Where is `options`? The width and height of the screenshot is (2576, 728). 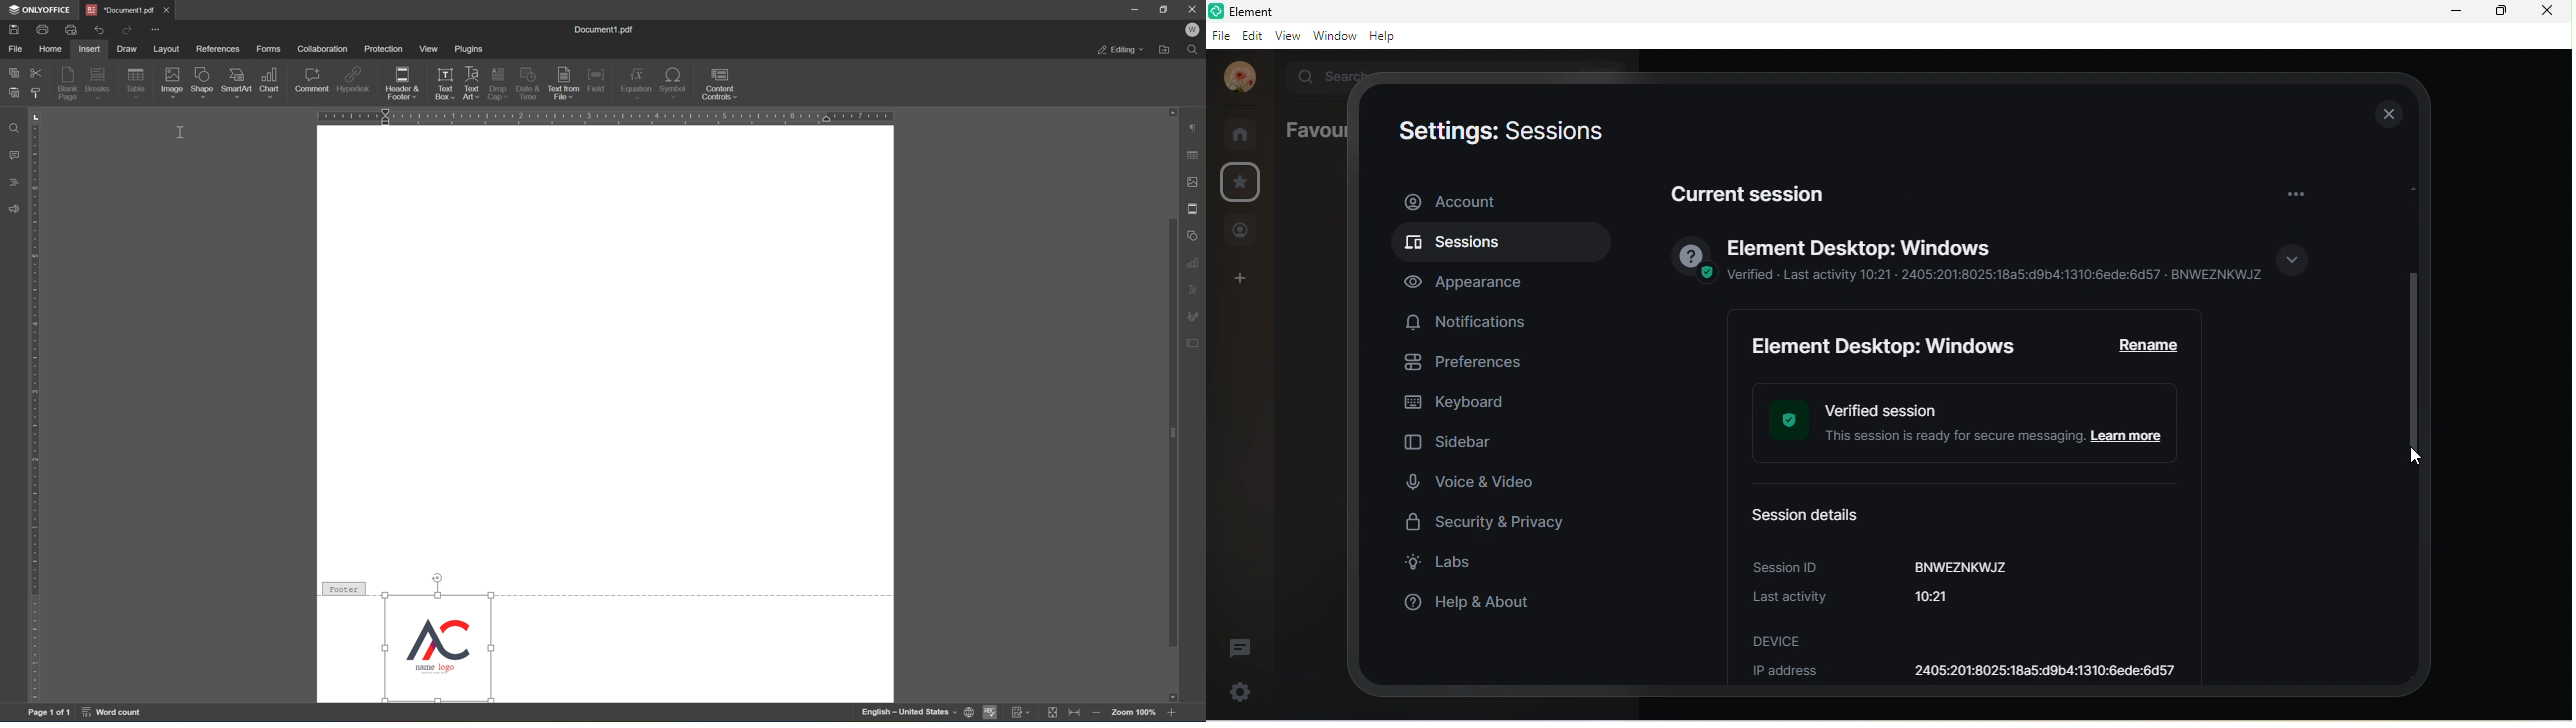 options is located at coordinates (2295, 192).